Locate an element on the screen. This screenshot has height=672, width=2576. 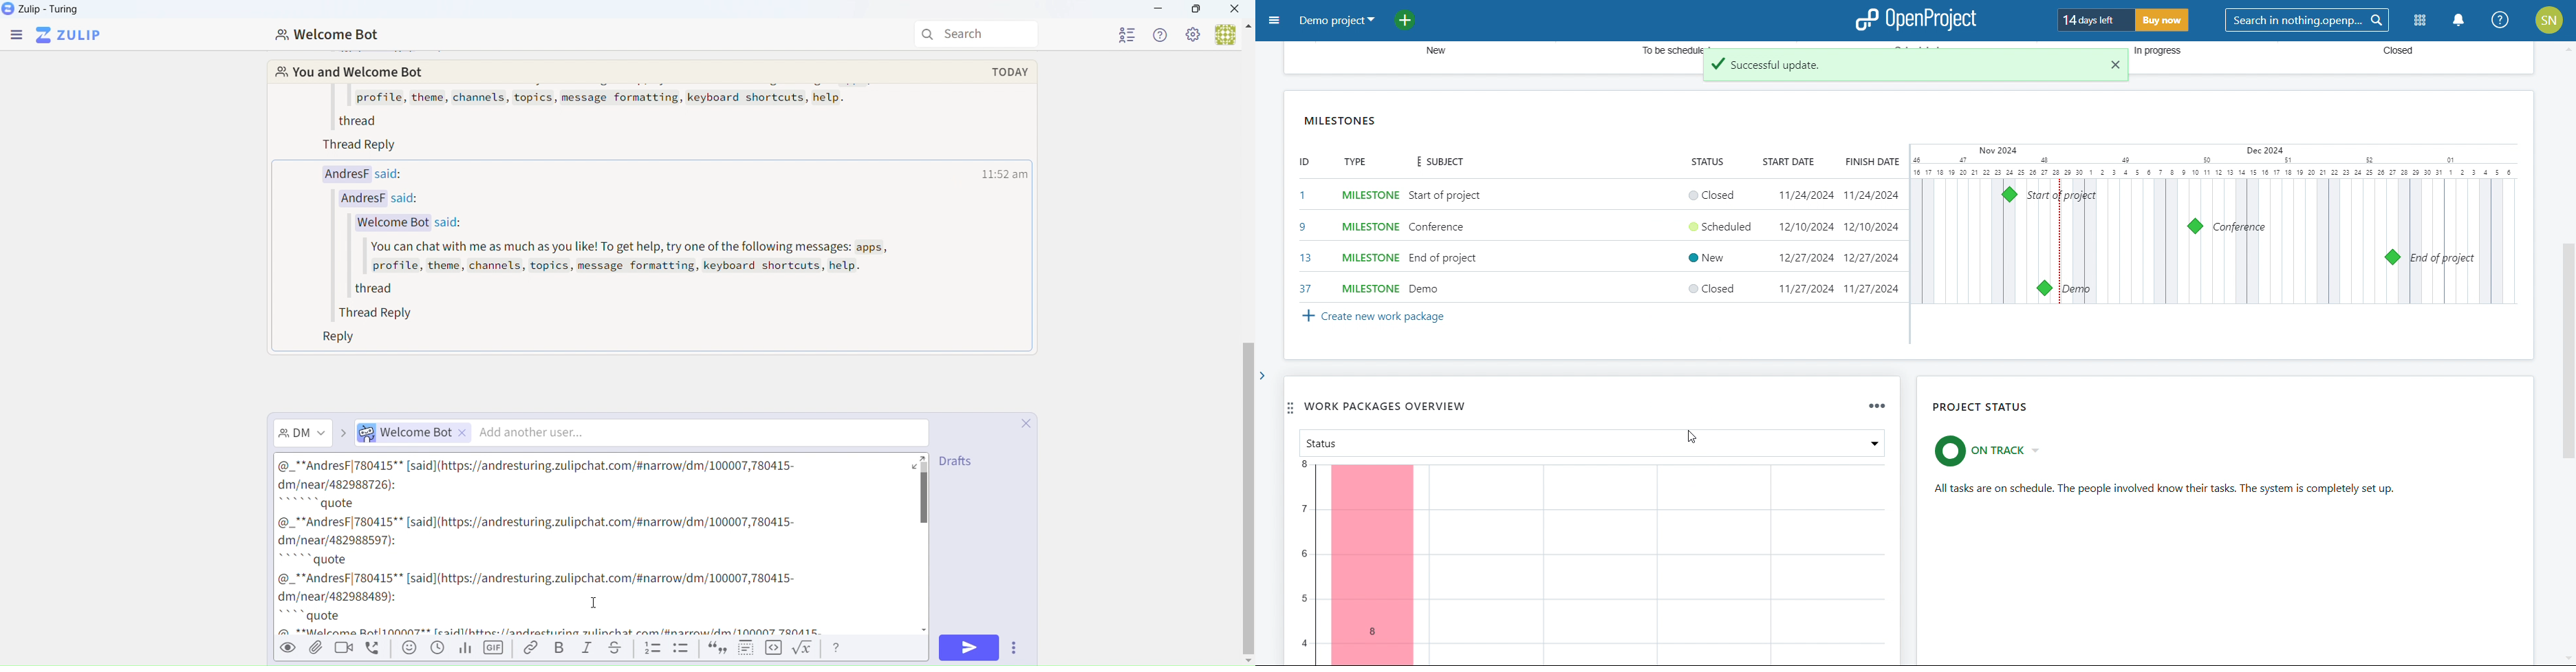
add project is located at coordinates (1413, 19).